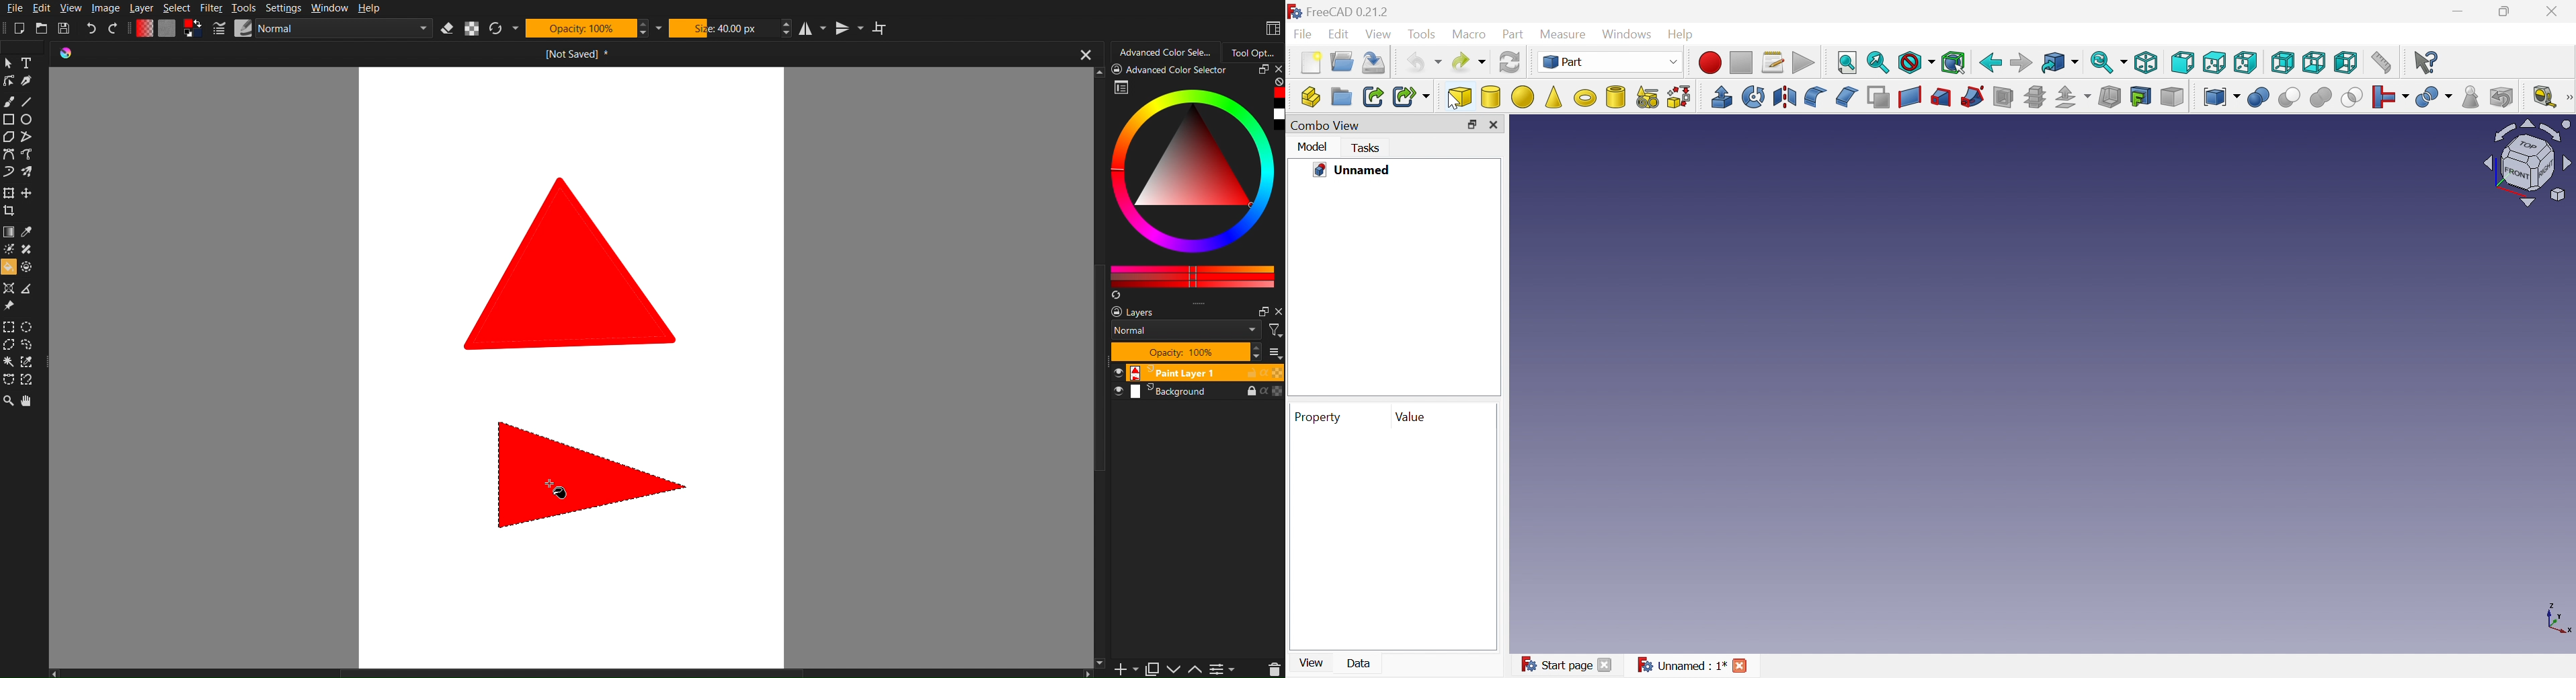 This screenshot has height=700, width=2576. I want to click on Part, so click(1516, 34).